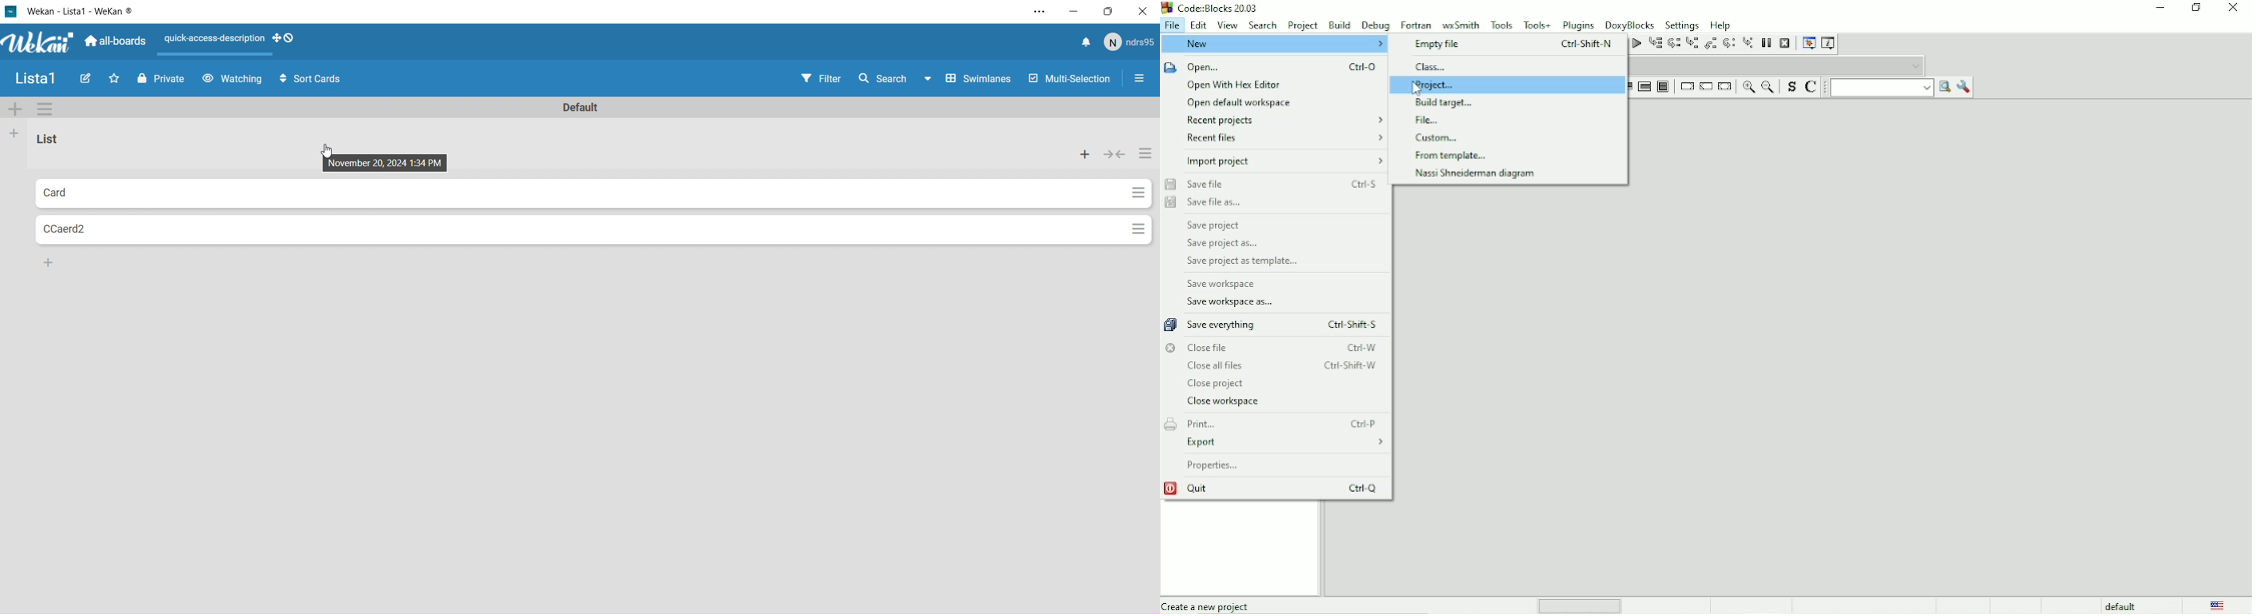 Image resolution: width=2268 pixels, height=616 pixels. I want to click on Counting loop, so click(1644, 87).